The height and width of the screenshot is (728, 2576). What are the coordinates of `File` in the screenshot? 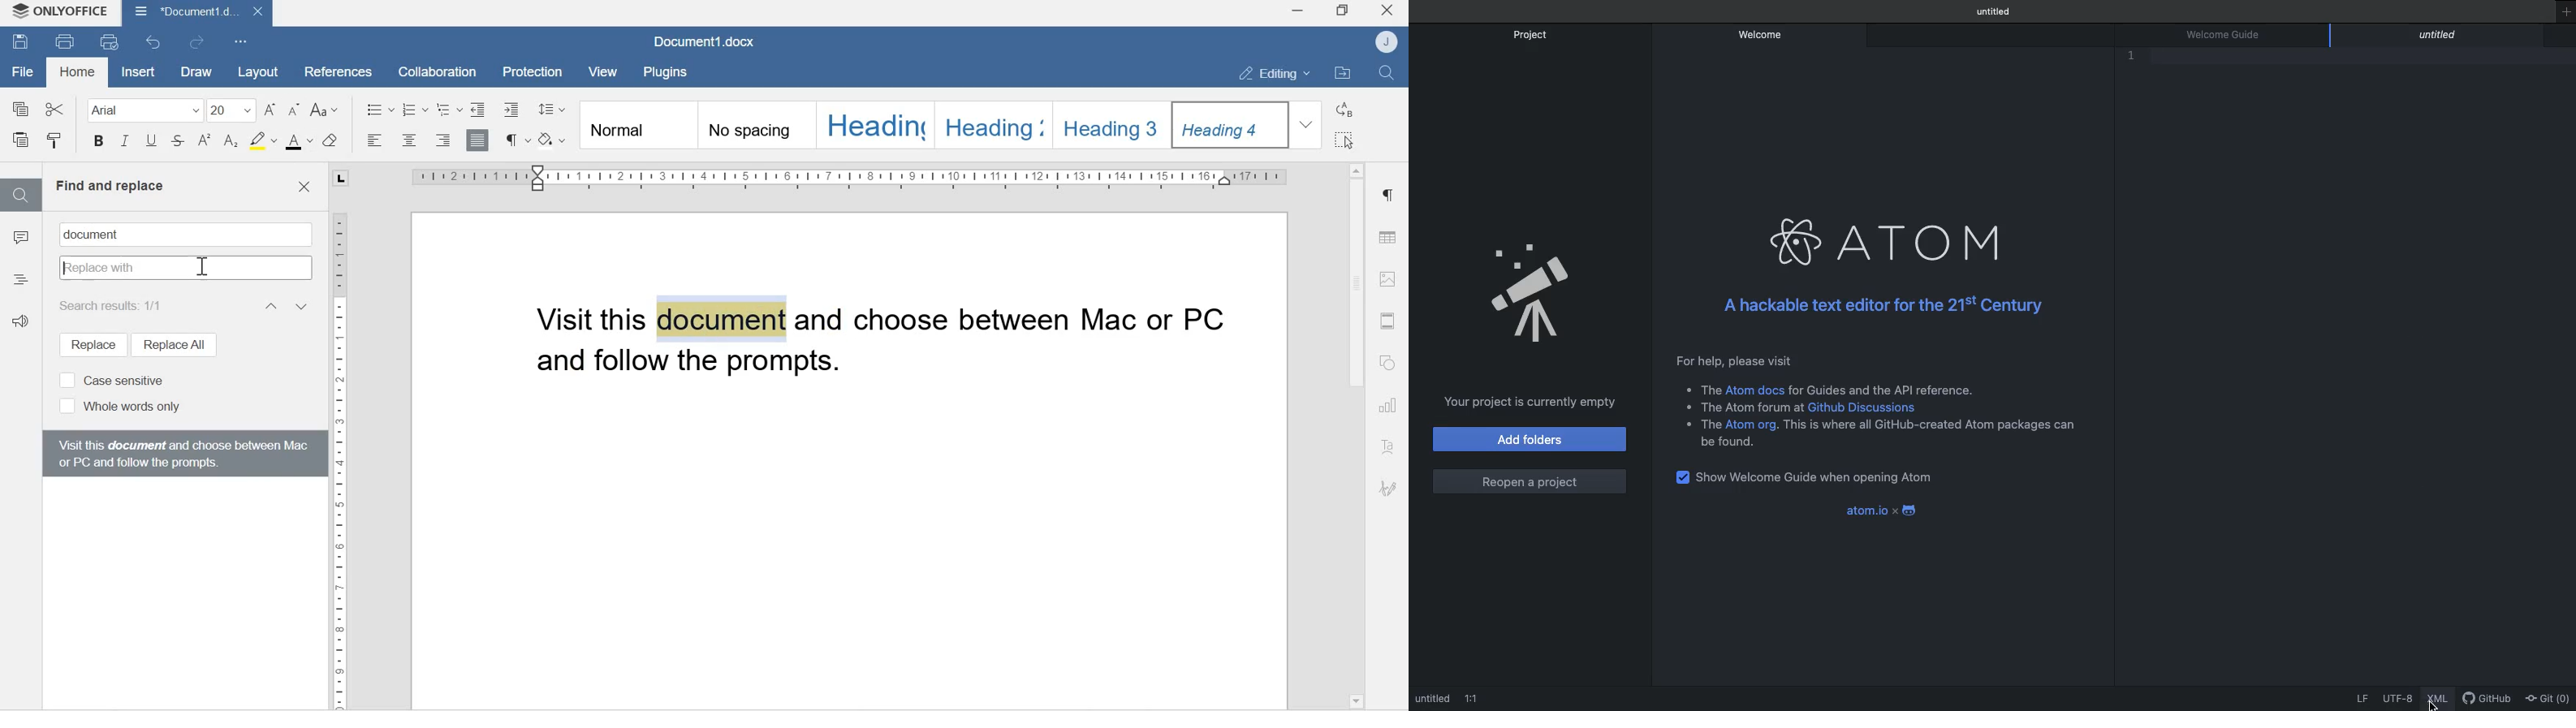 It's located at (23, 72).